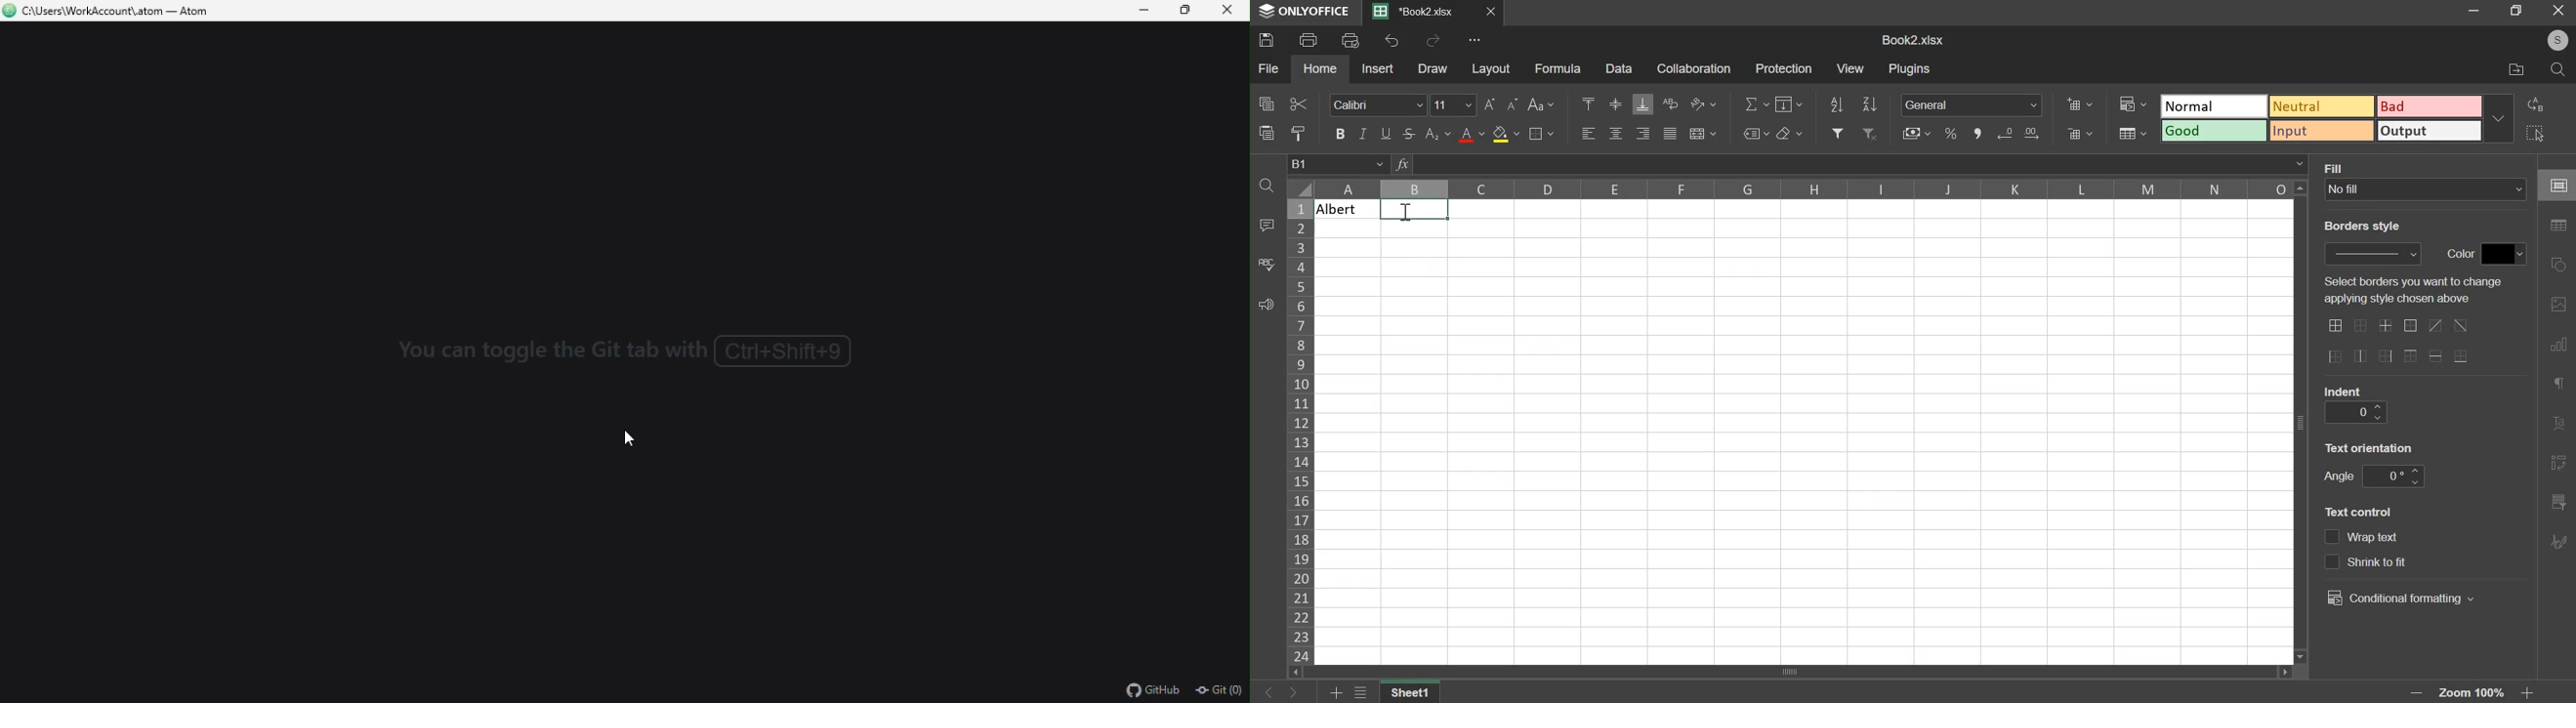  I want to click on add filter, so click(1838, 133).